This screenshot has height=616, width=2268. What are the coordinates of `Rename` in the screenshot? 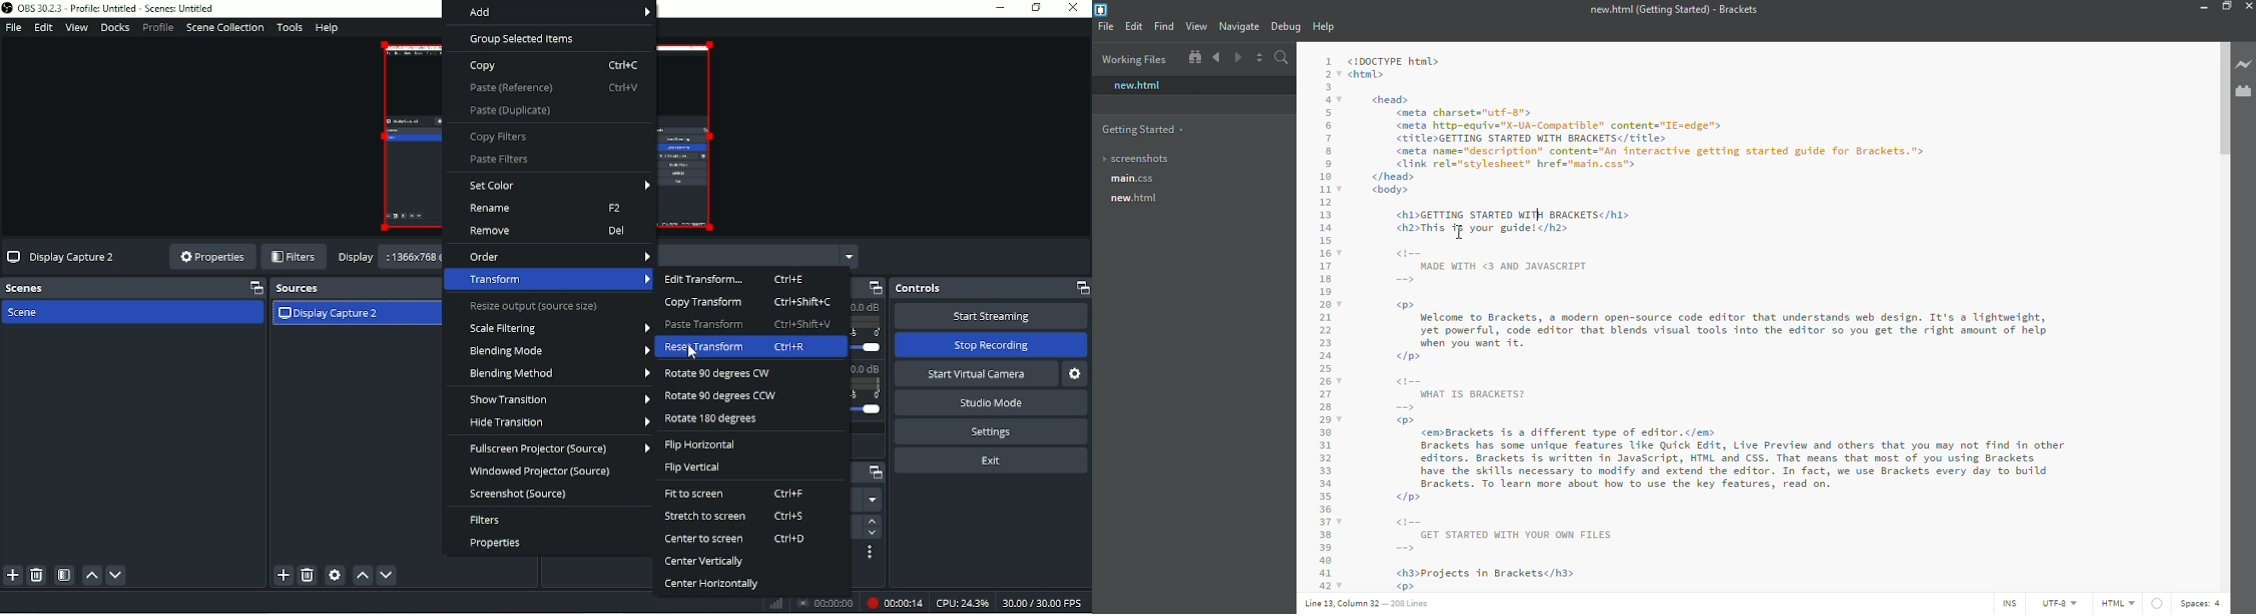 It's located at (548, 209).